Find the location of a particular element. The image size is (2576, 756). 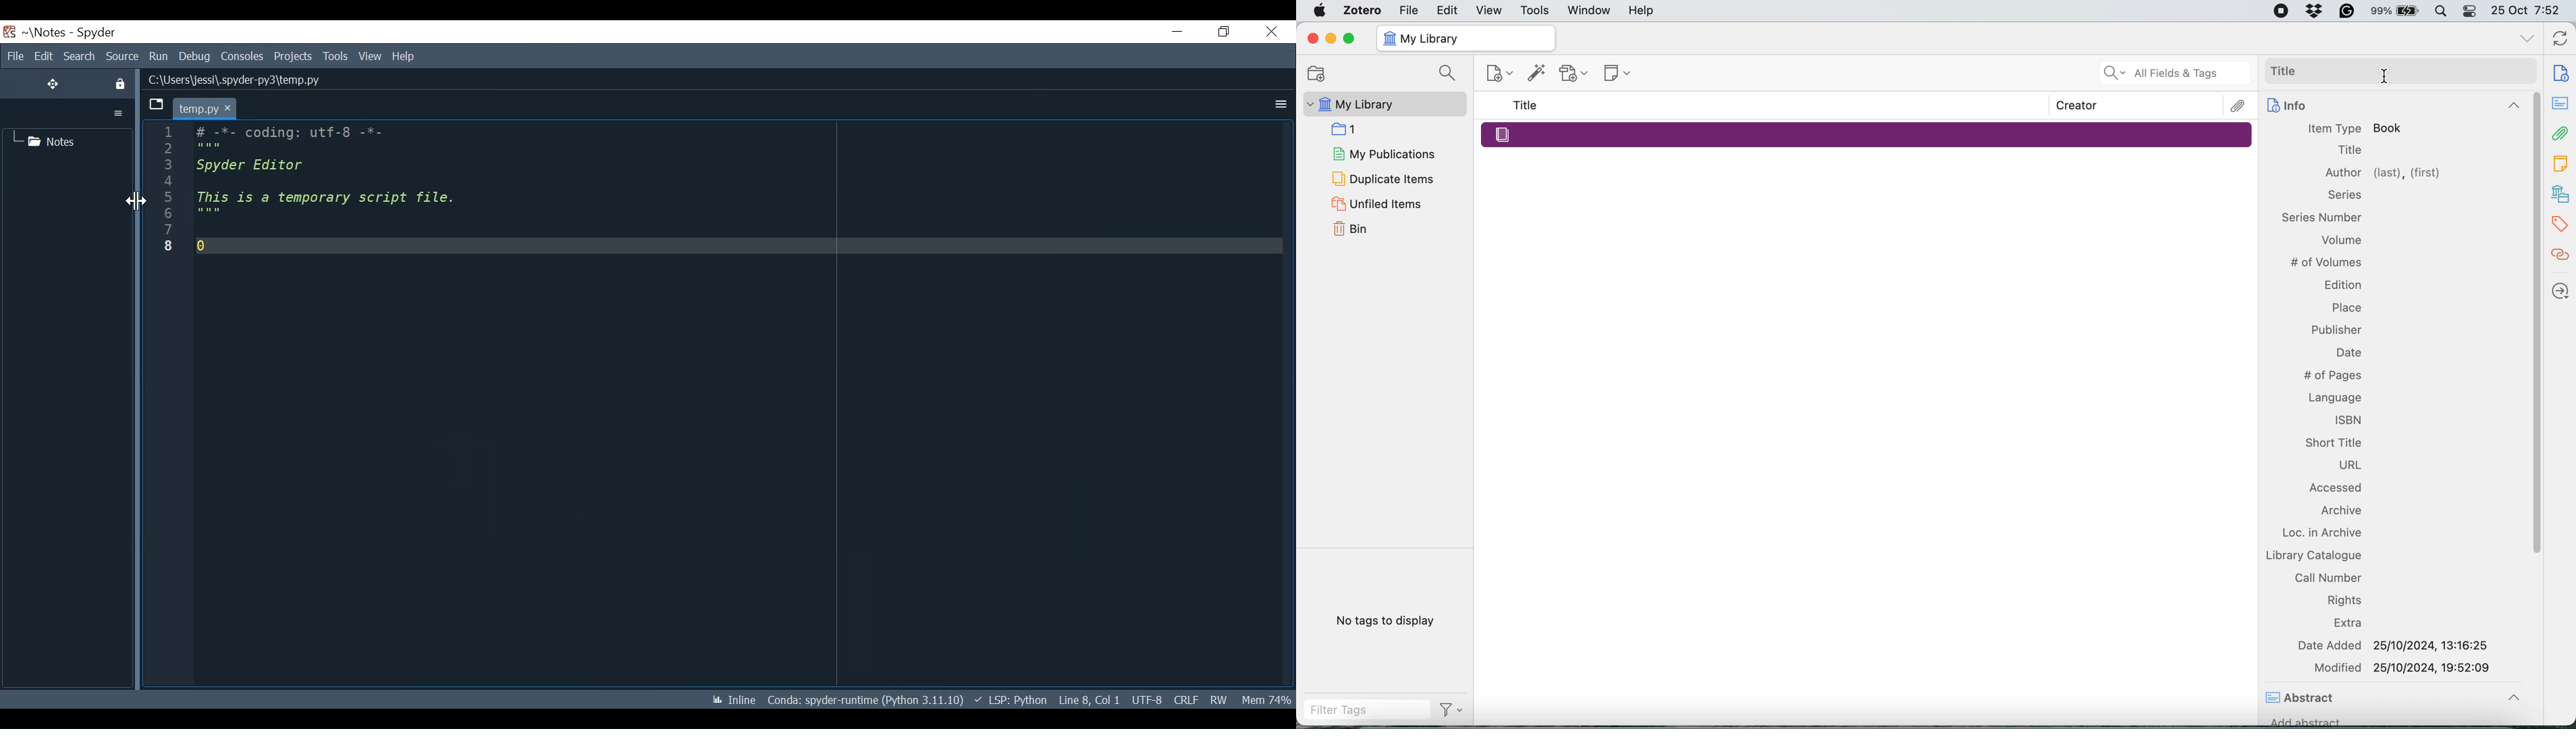

Inline is located at coordinates (730, 697).